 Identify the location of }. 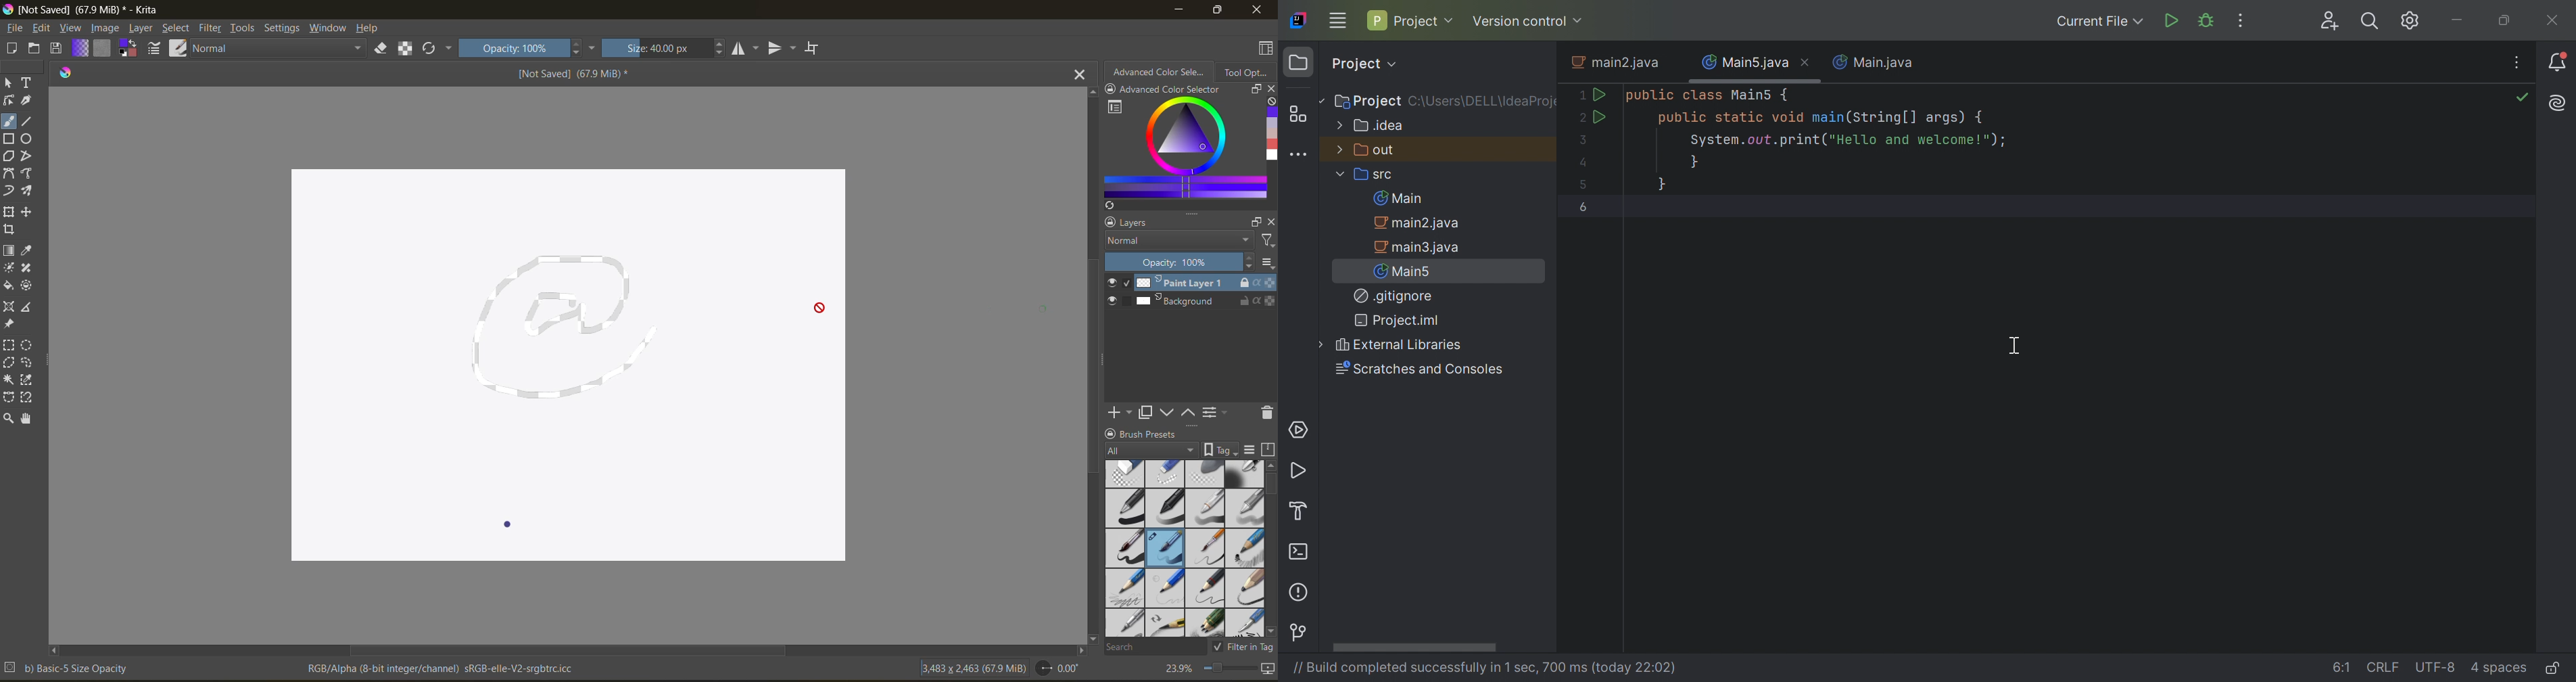
(1663, 183).